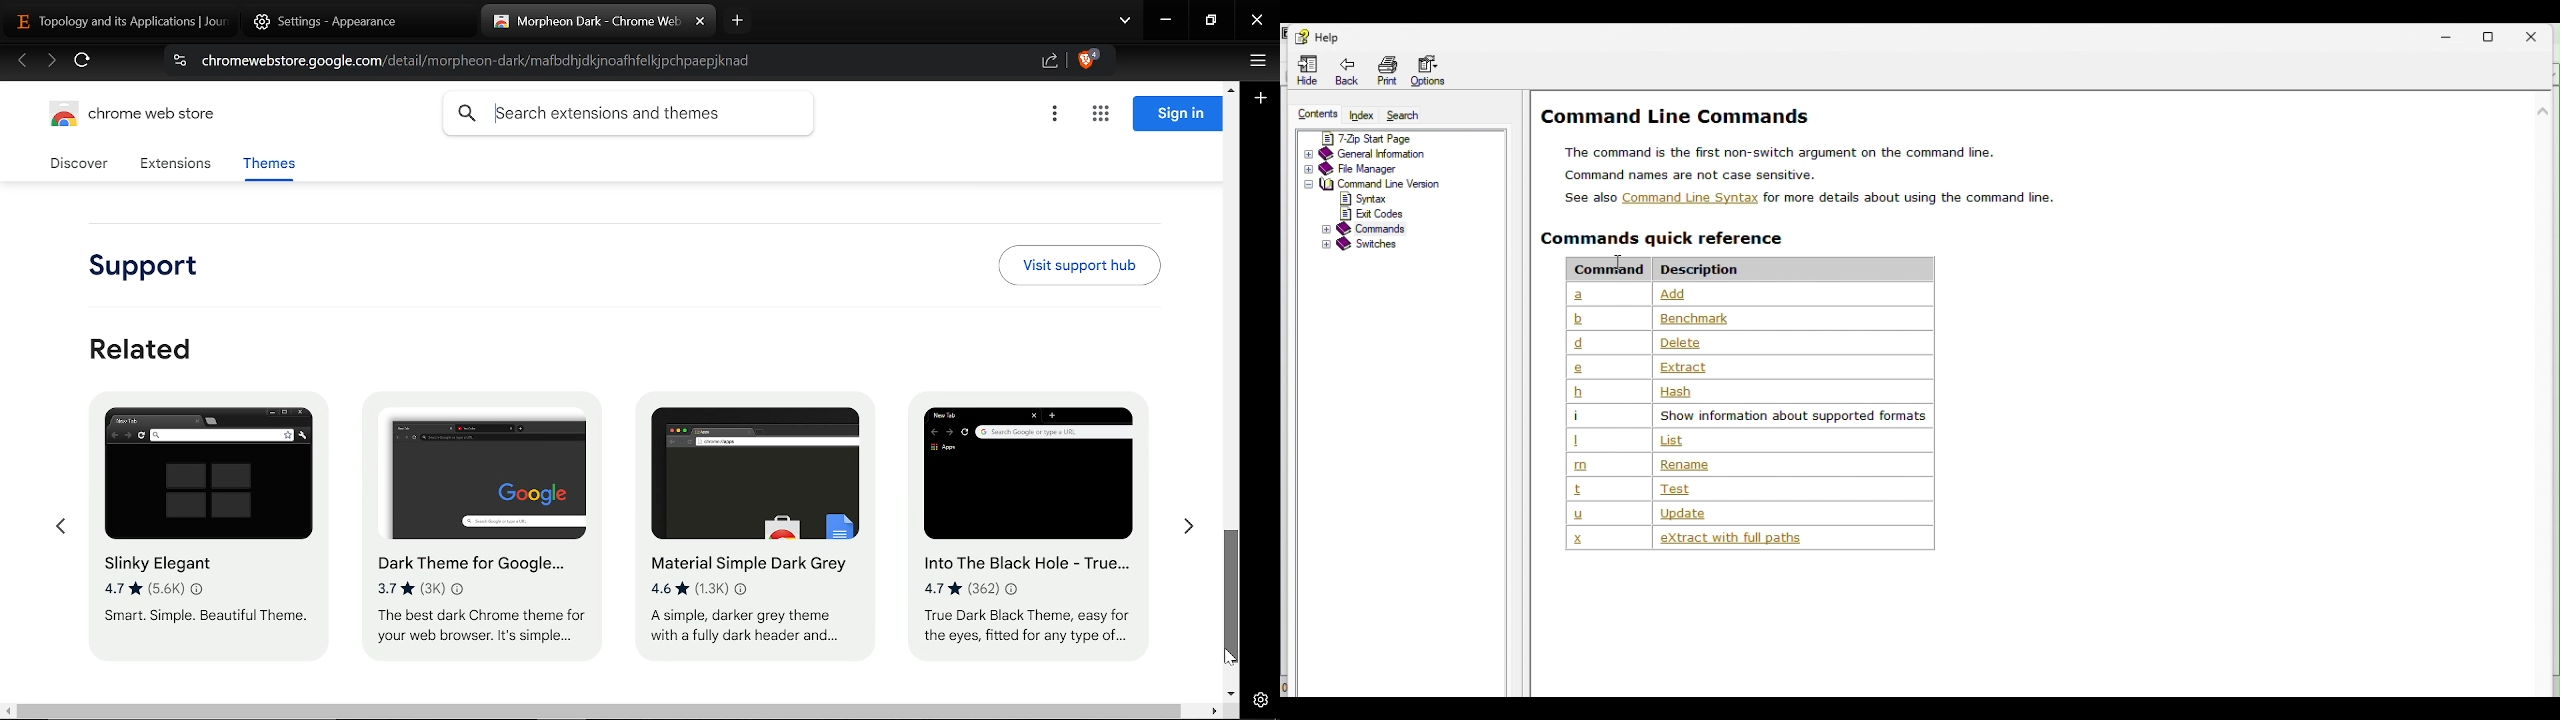  Describe the element at coordinates (1590, 198) in the screenshot. I see `text` at that location.